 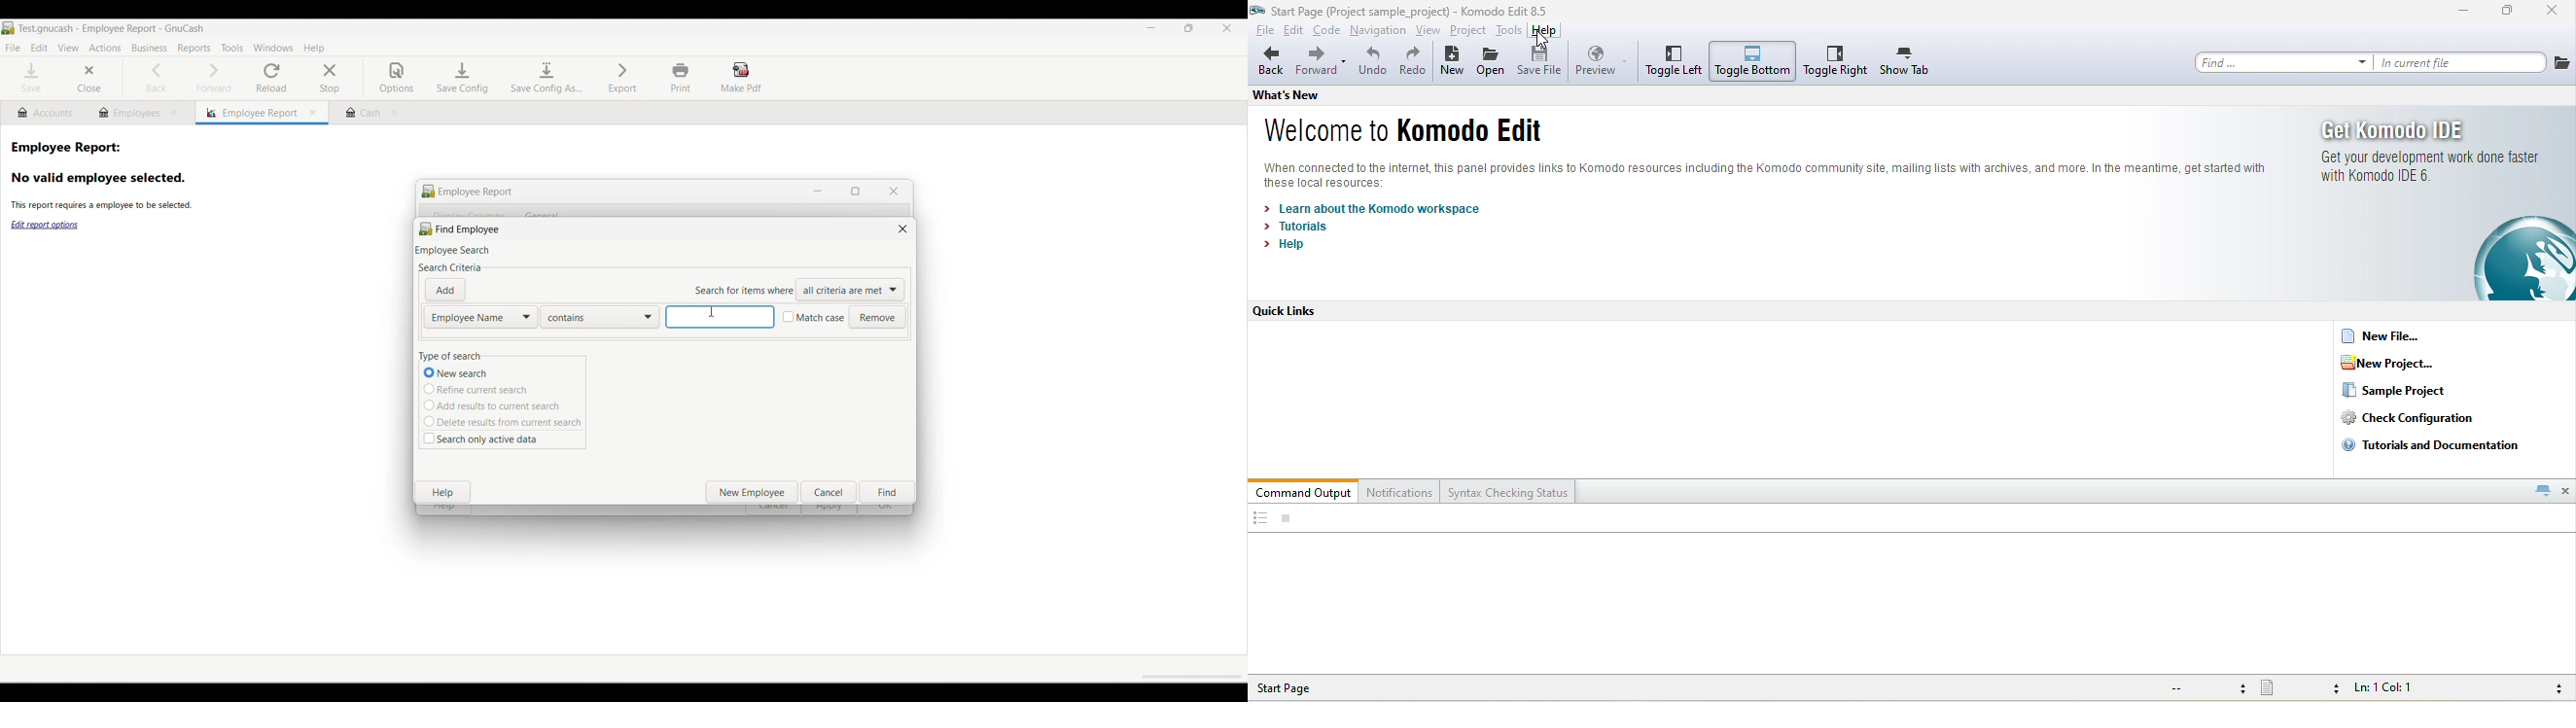 What do you see at coordinates (2426, 167) in the screenshot?
I see `get your development with done faster with komodo ide 6` at bounding box center [2426, 167].